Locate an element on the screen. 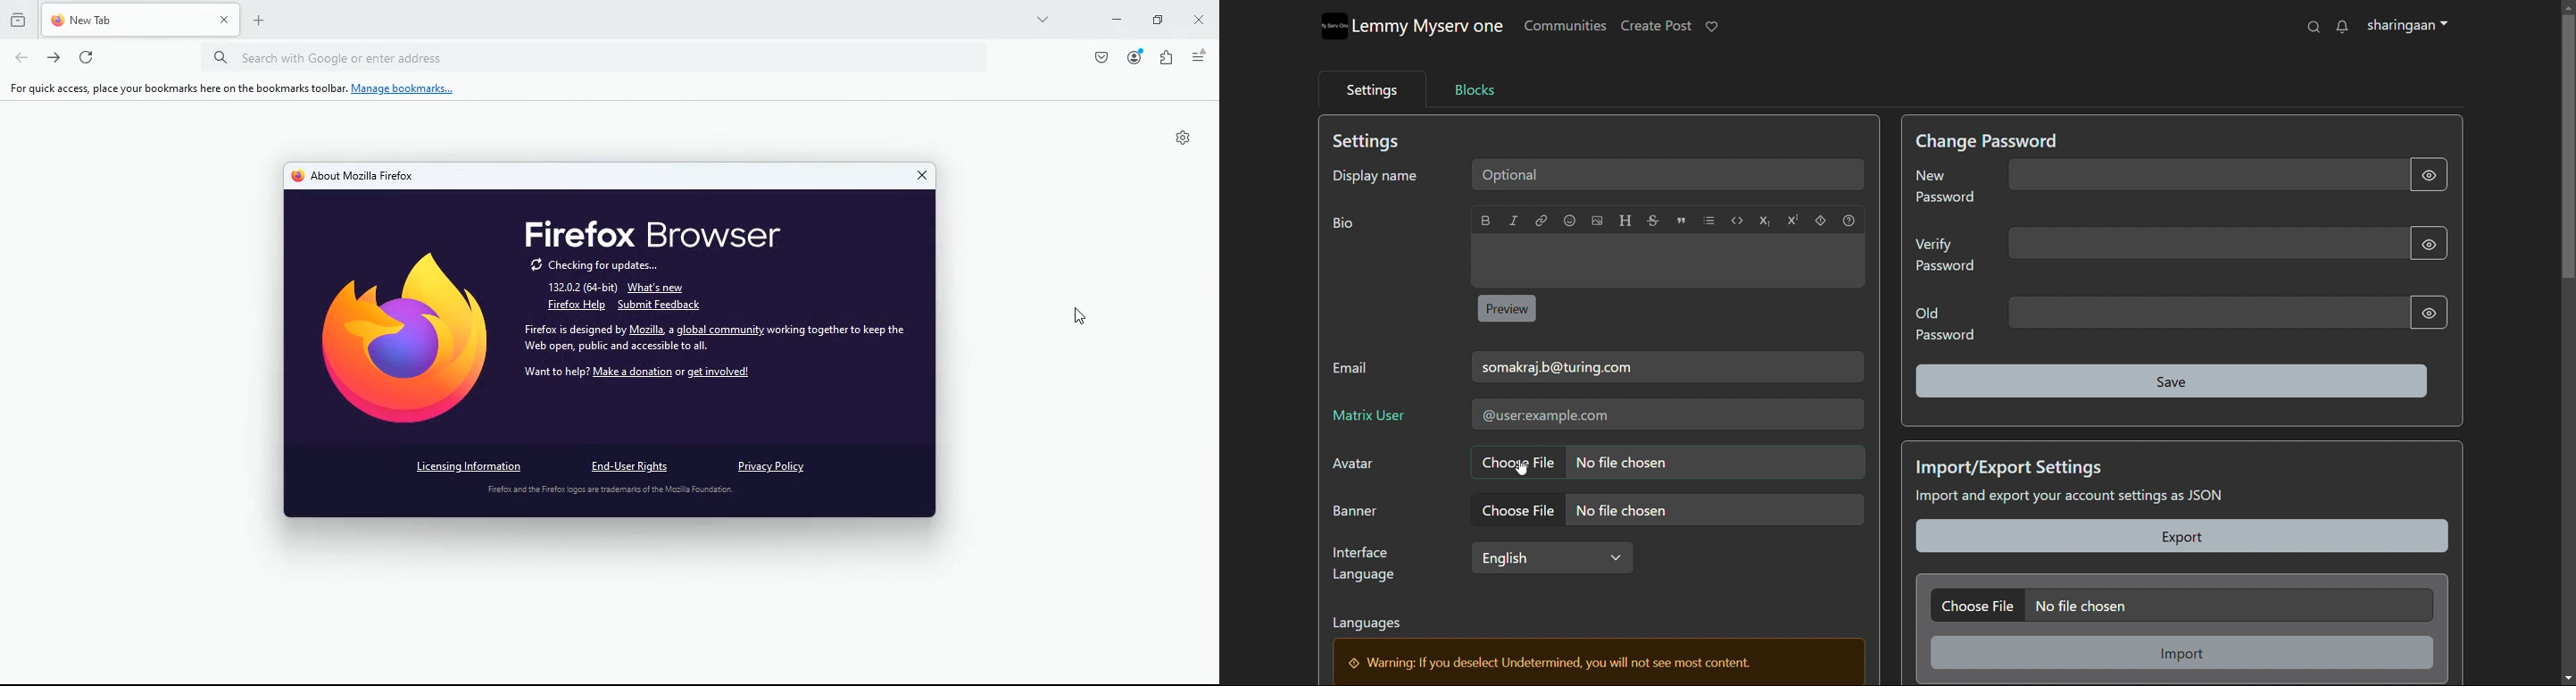 The height and width of the screenshot is (700, 2576). firefox browser is located at coordinates (661, 234).